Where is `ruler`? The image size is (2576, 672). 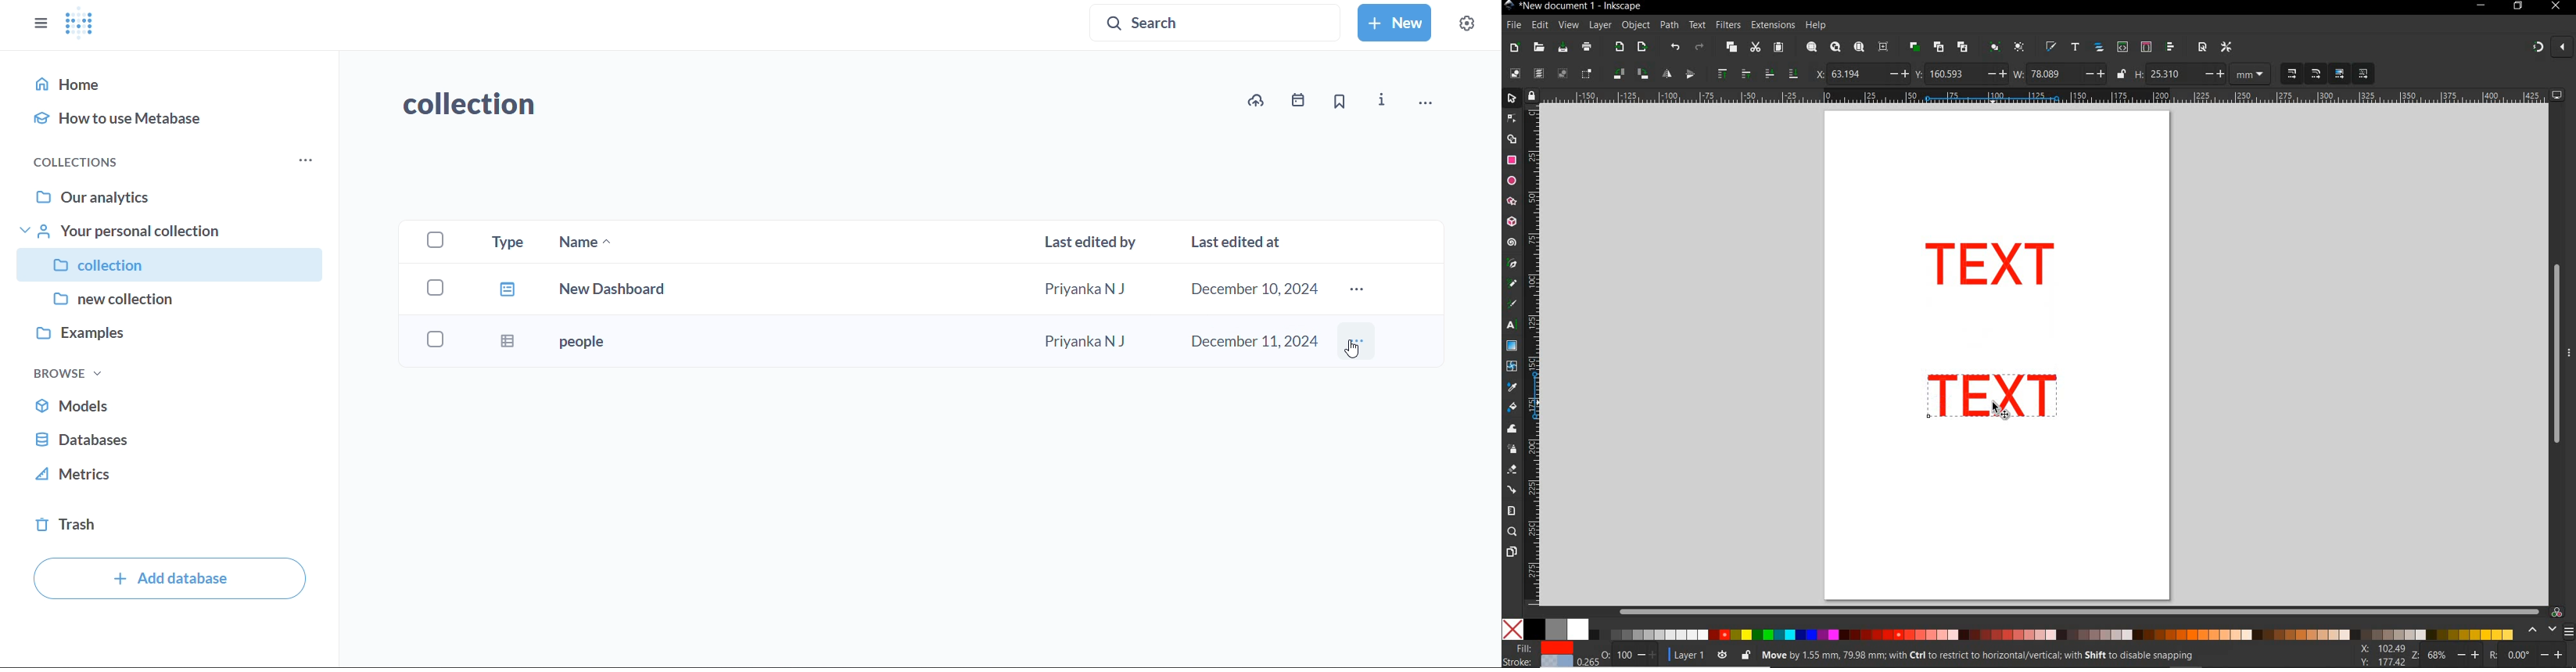
ruler is located at coordinates (2045, 97).